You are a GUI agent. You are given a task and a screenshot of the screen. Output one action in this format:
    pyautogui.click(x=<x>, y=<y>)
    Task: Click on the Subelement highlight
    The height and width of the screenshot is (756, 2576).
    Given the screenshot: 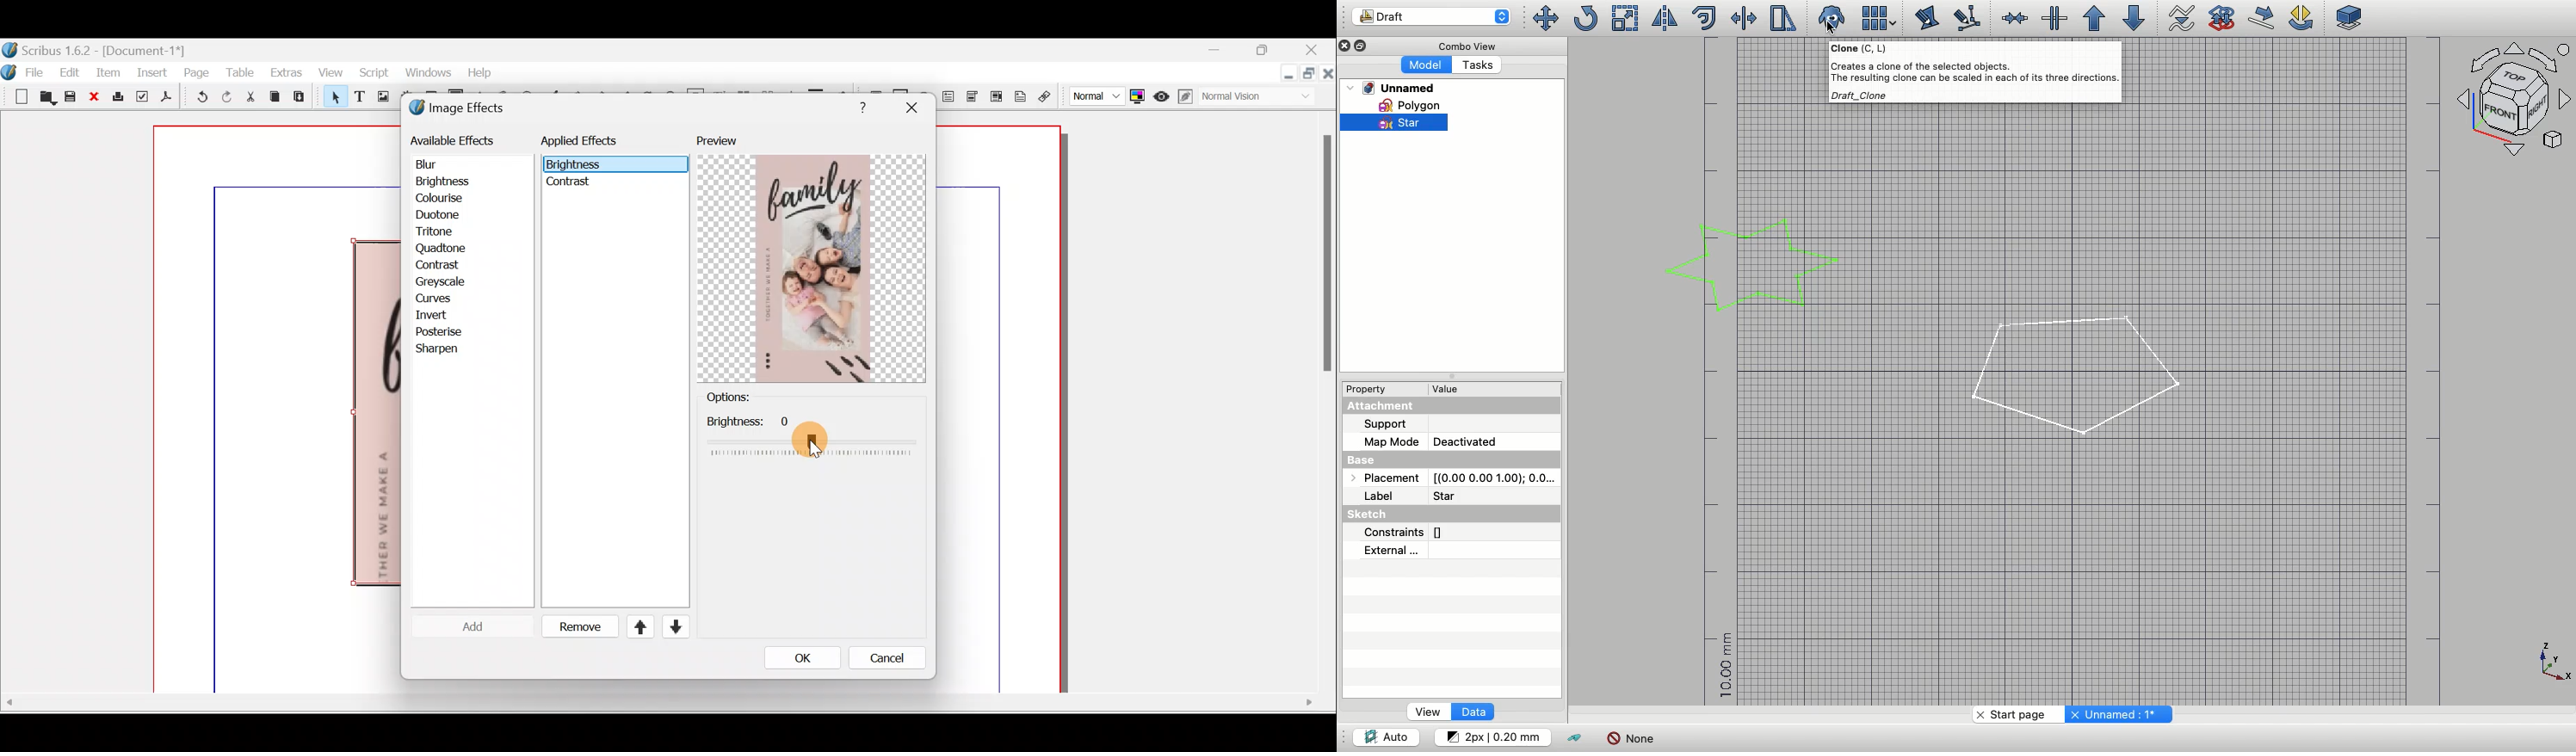 What is the action you would take?
    pyautogui.click(x=1965, y=19)
    